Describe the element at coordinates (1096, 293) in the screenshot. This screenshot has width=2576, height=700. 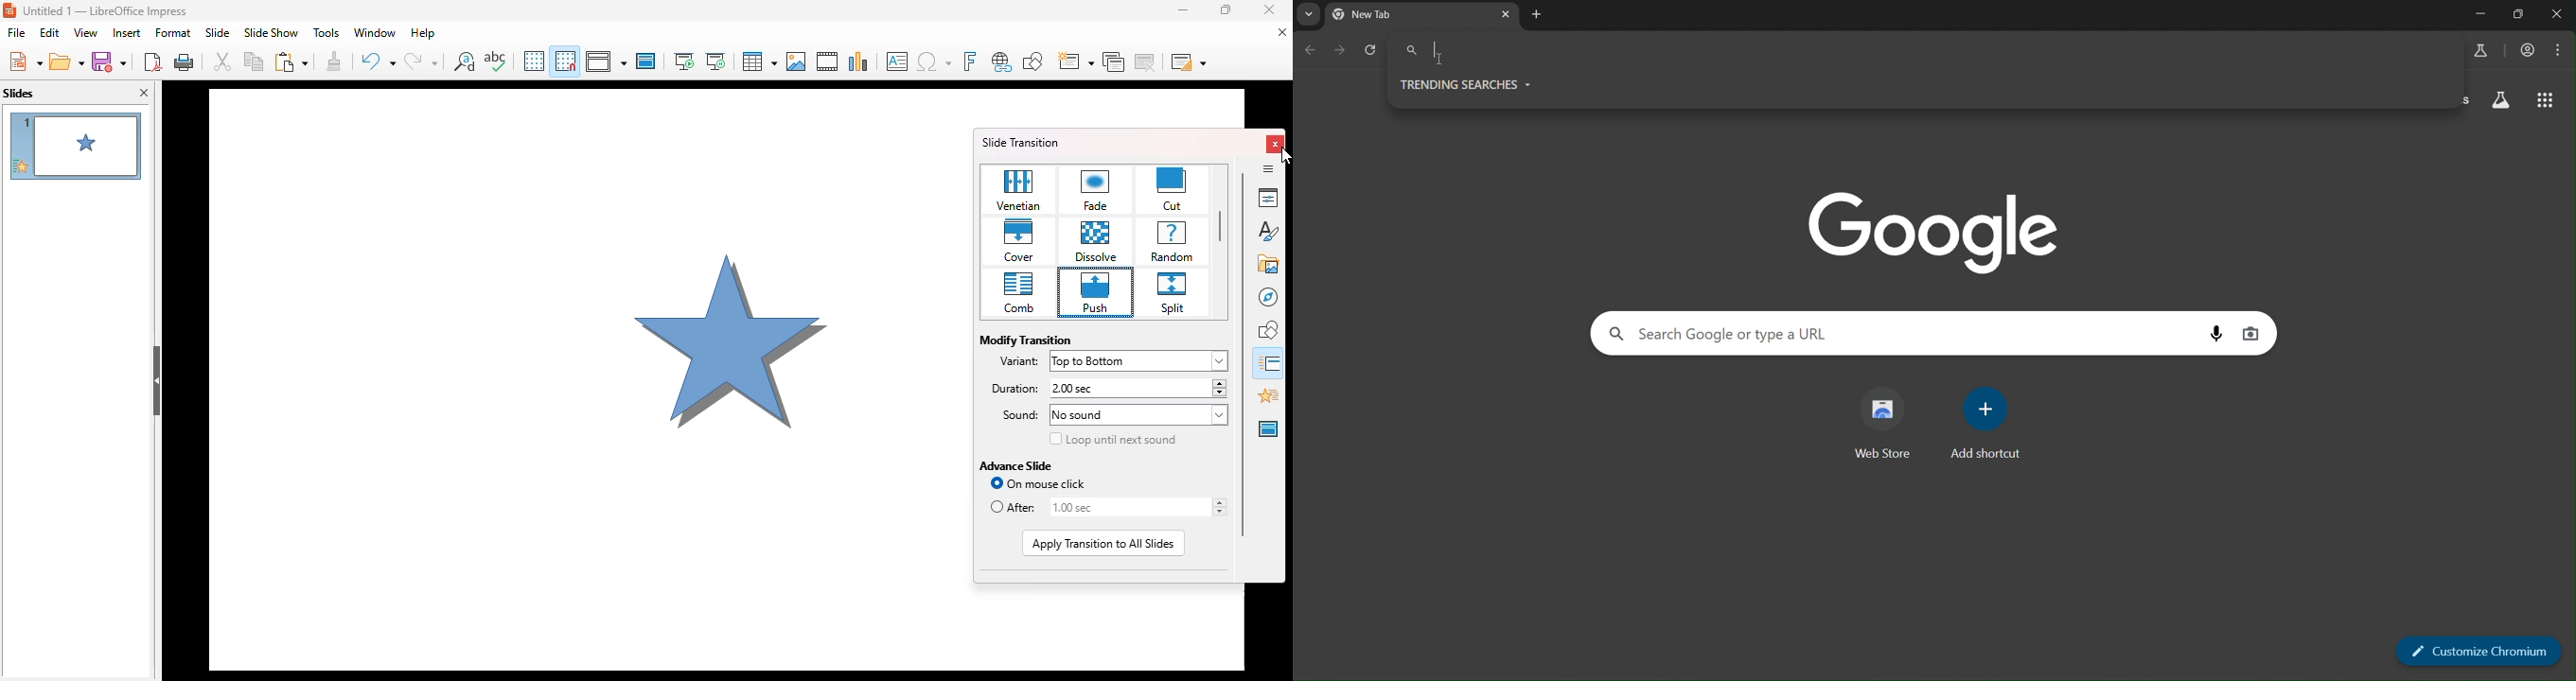
I see `push` at that location.